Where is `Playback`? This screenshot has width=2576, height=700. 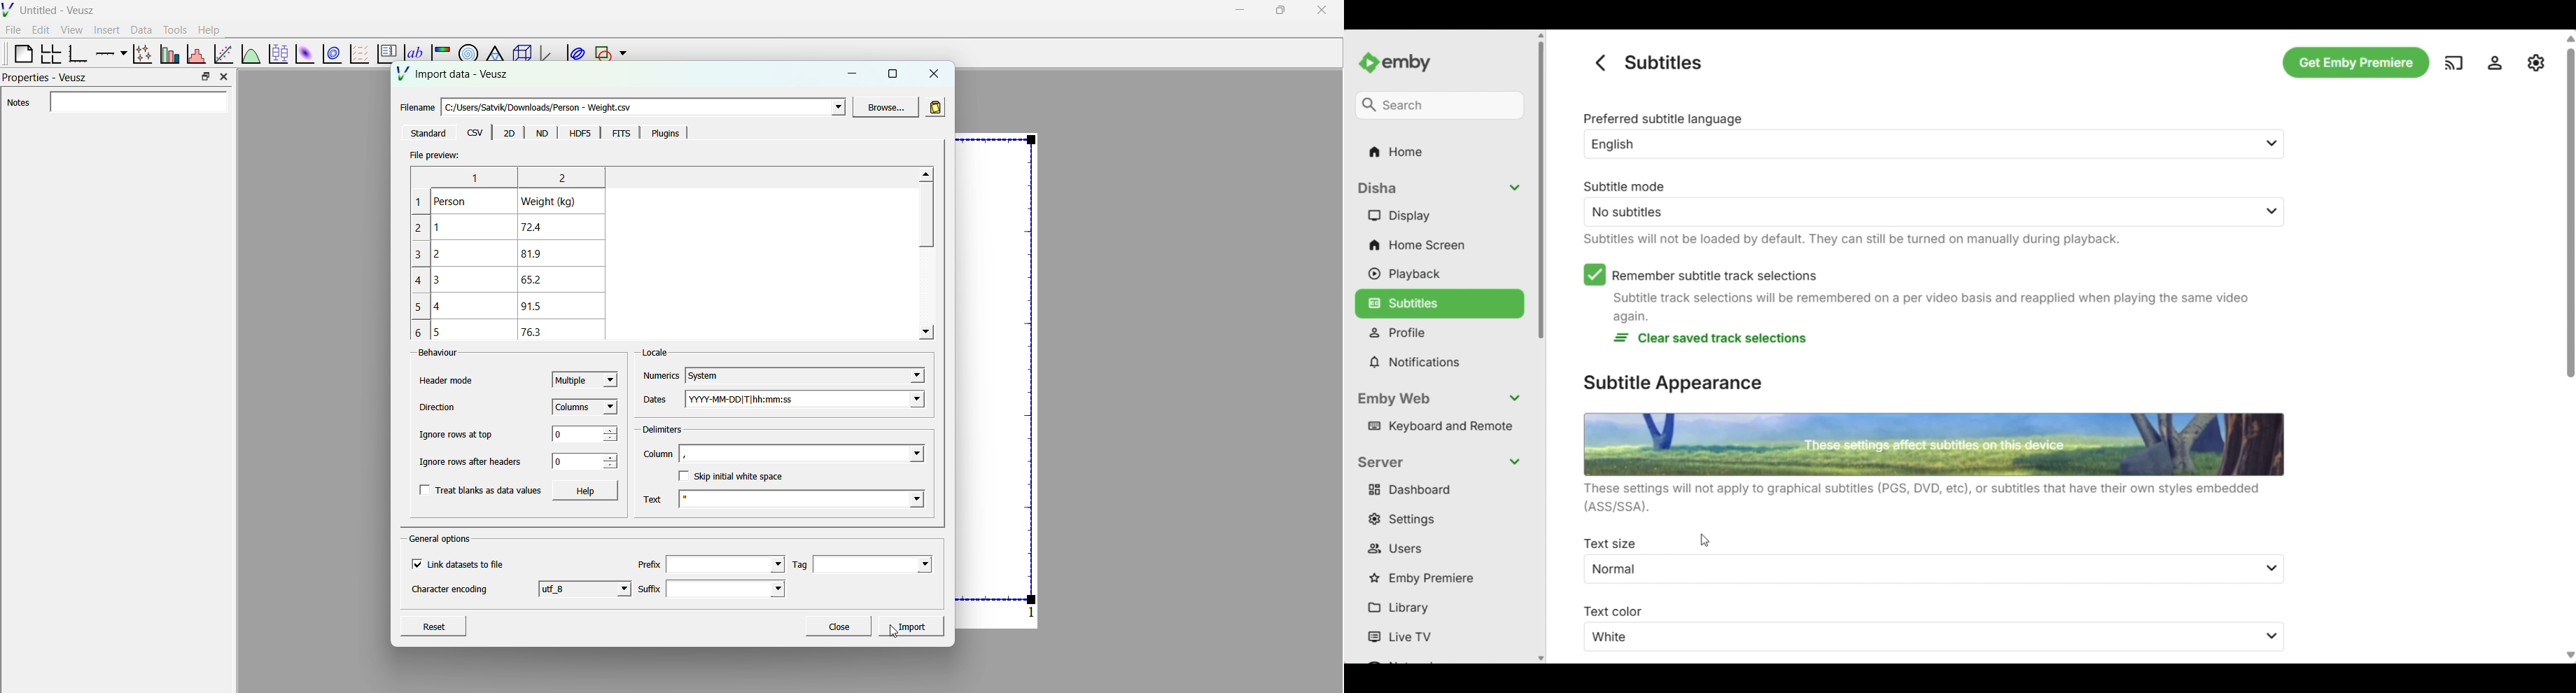
Playback is located at coordinates (1442, 274).